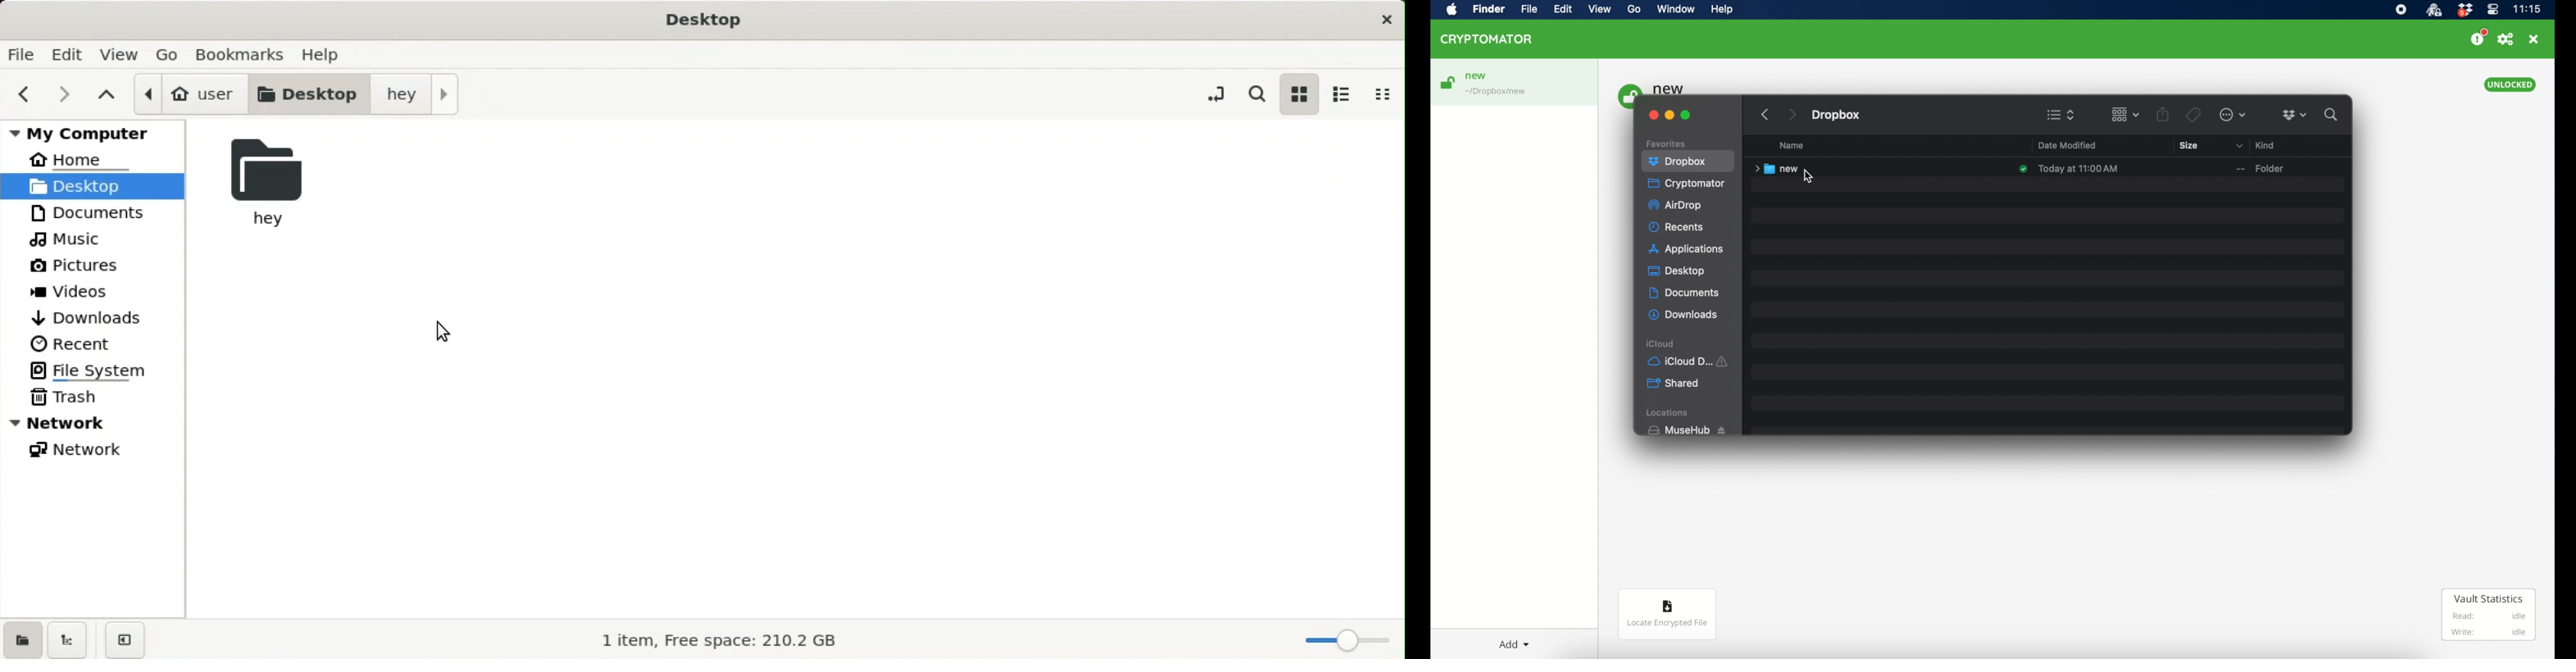 The width and height of the screenshot is (2576, 672). What do you see at coordinates (2527, 9) in the screenshot?
I see `time` at bounding box center [2527, 9].